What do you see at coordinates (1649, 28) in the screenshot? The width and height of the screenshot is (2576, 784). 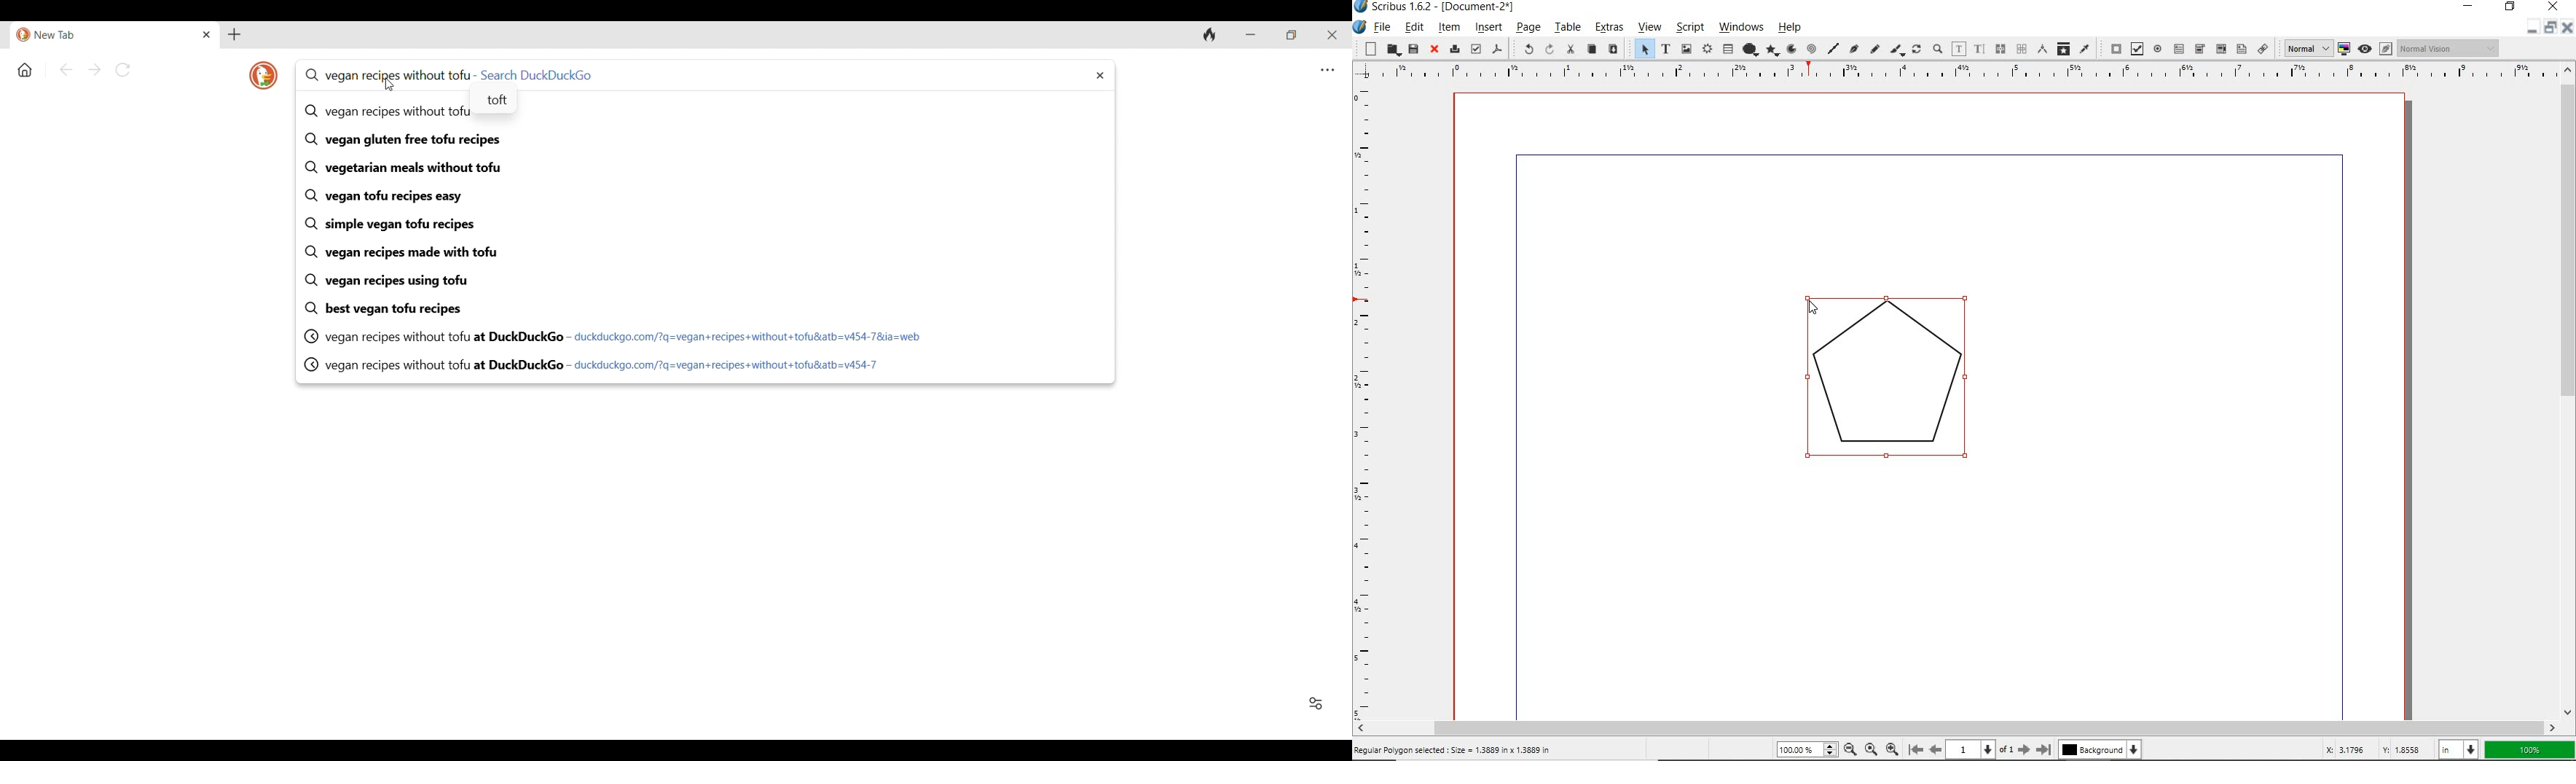 I see `view` at bounding box center [1649, 28].